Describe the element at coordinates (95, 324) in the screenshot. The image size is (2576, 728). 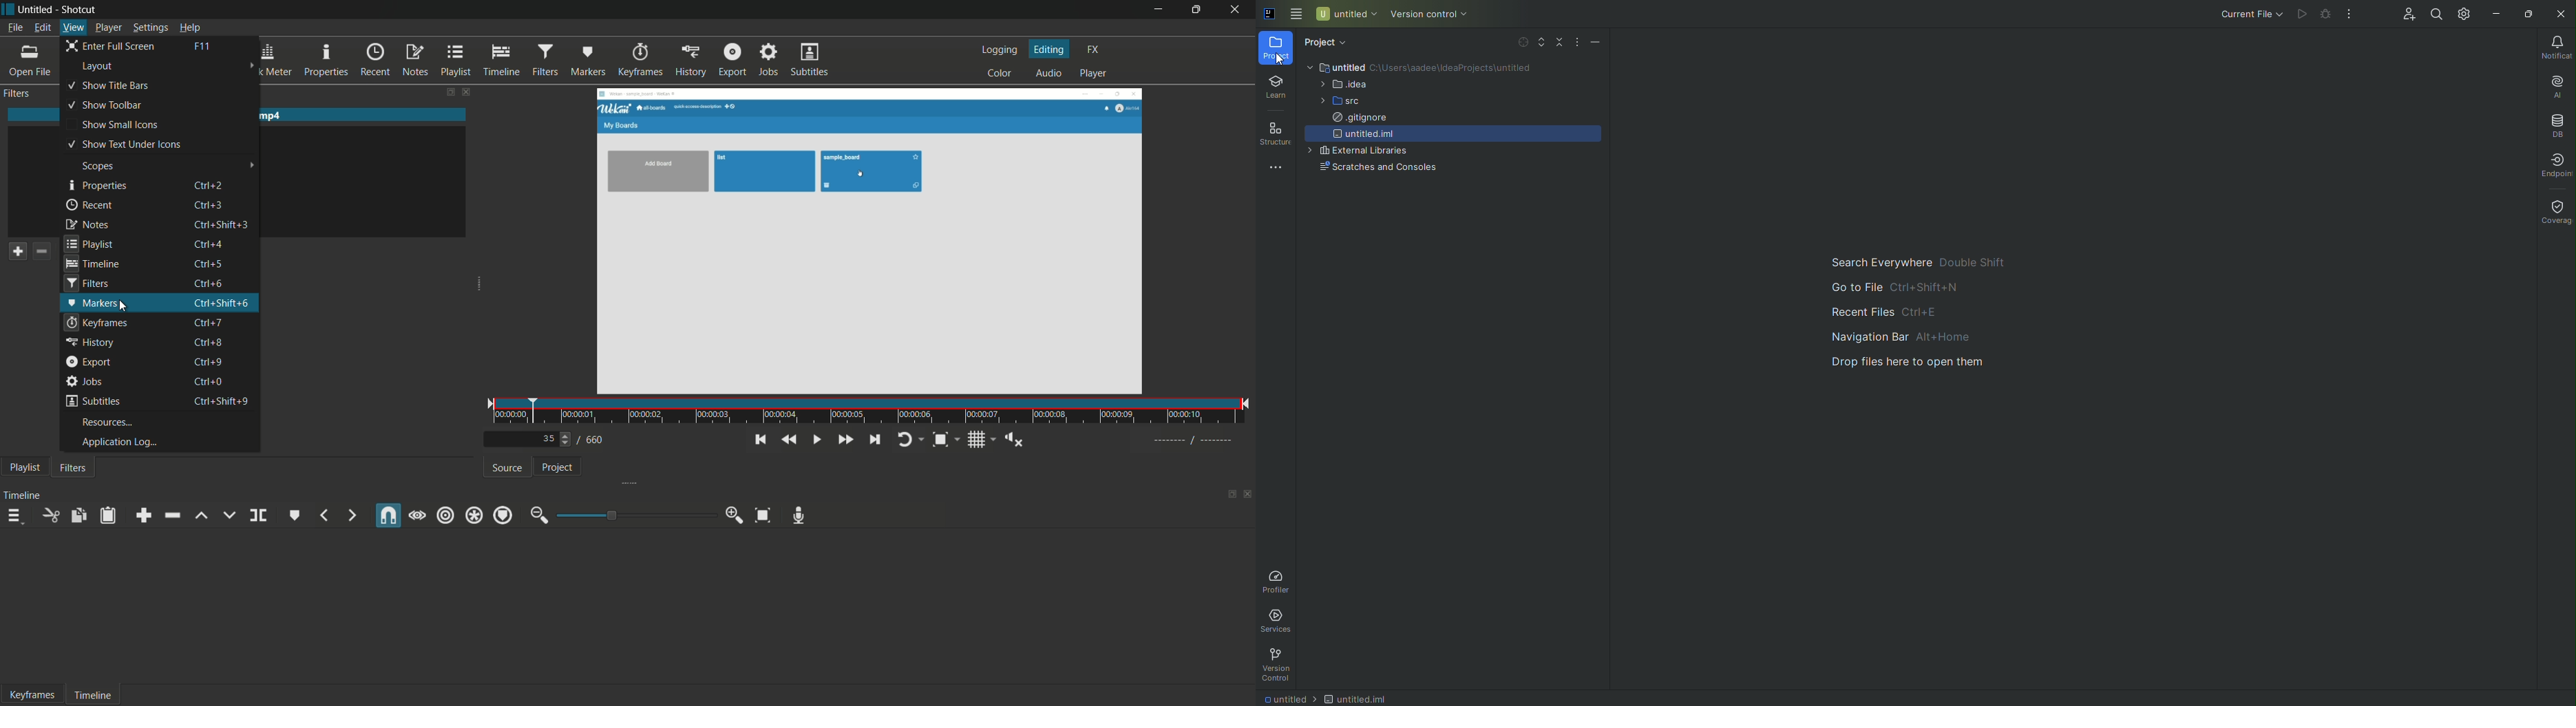
I see `keyframes` at that location.